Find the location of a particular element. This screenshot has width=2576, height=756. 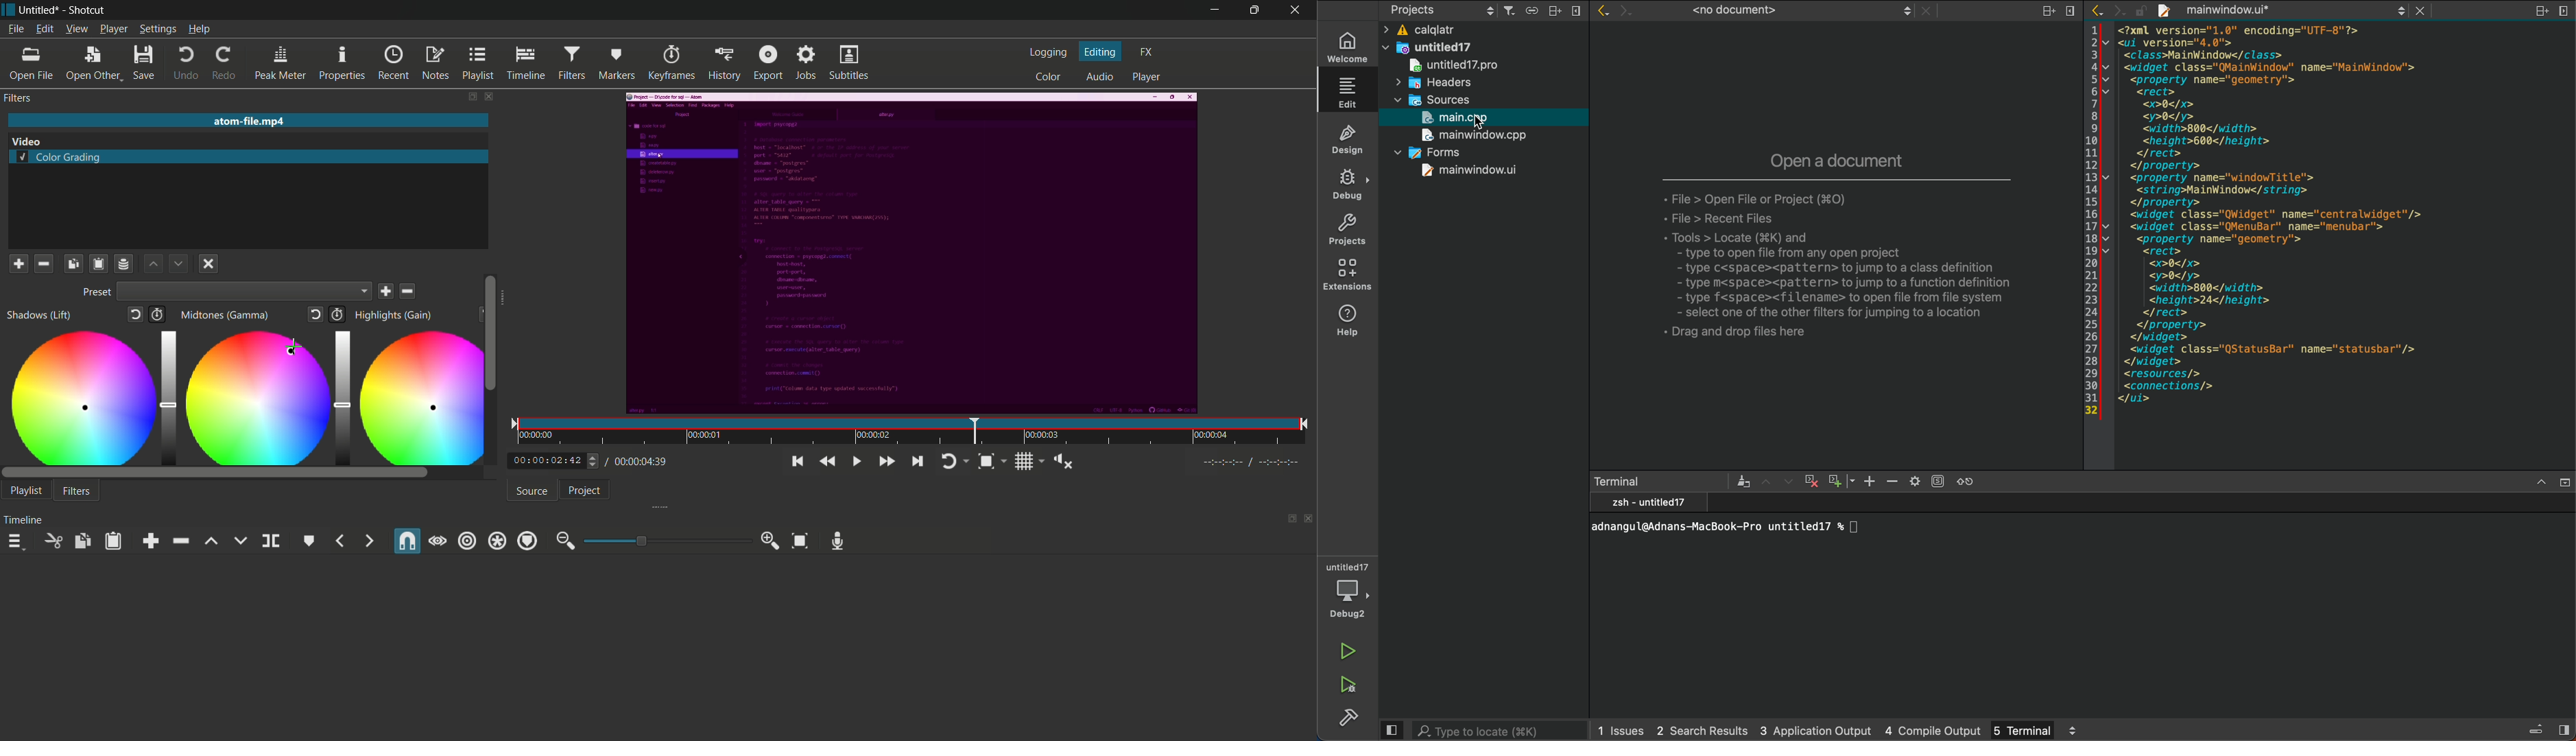

player is located at coordinates (1147, 78).